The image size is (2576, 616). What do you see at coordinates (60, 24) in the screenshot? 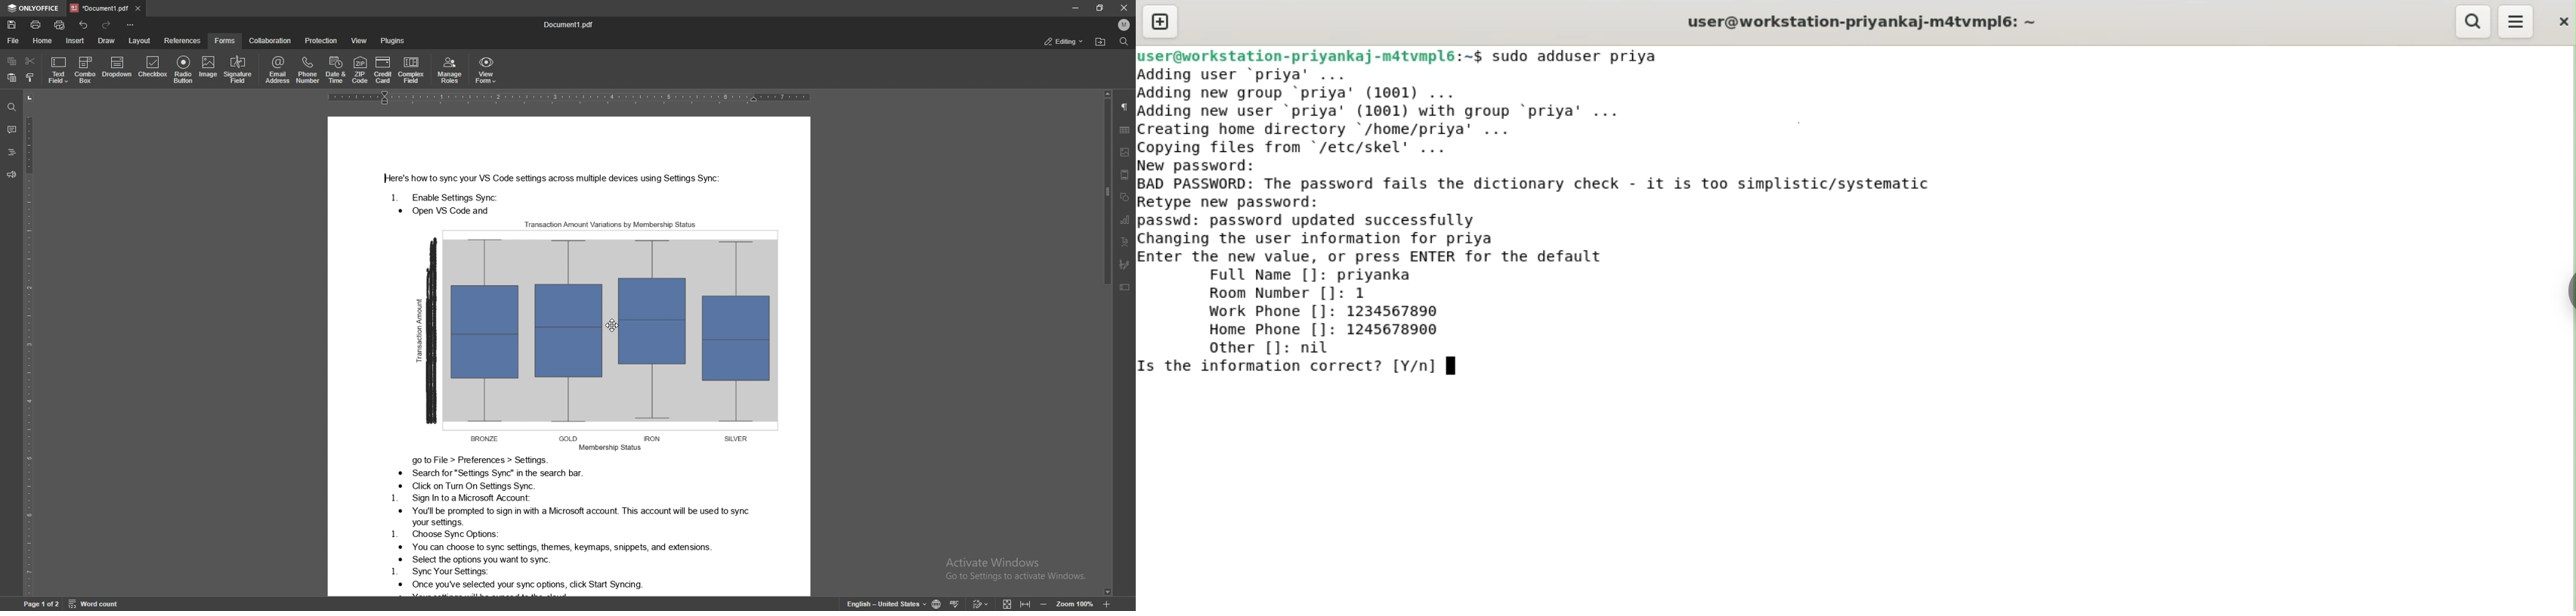
I see `quick print` at bounding box center [60, 24].